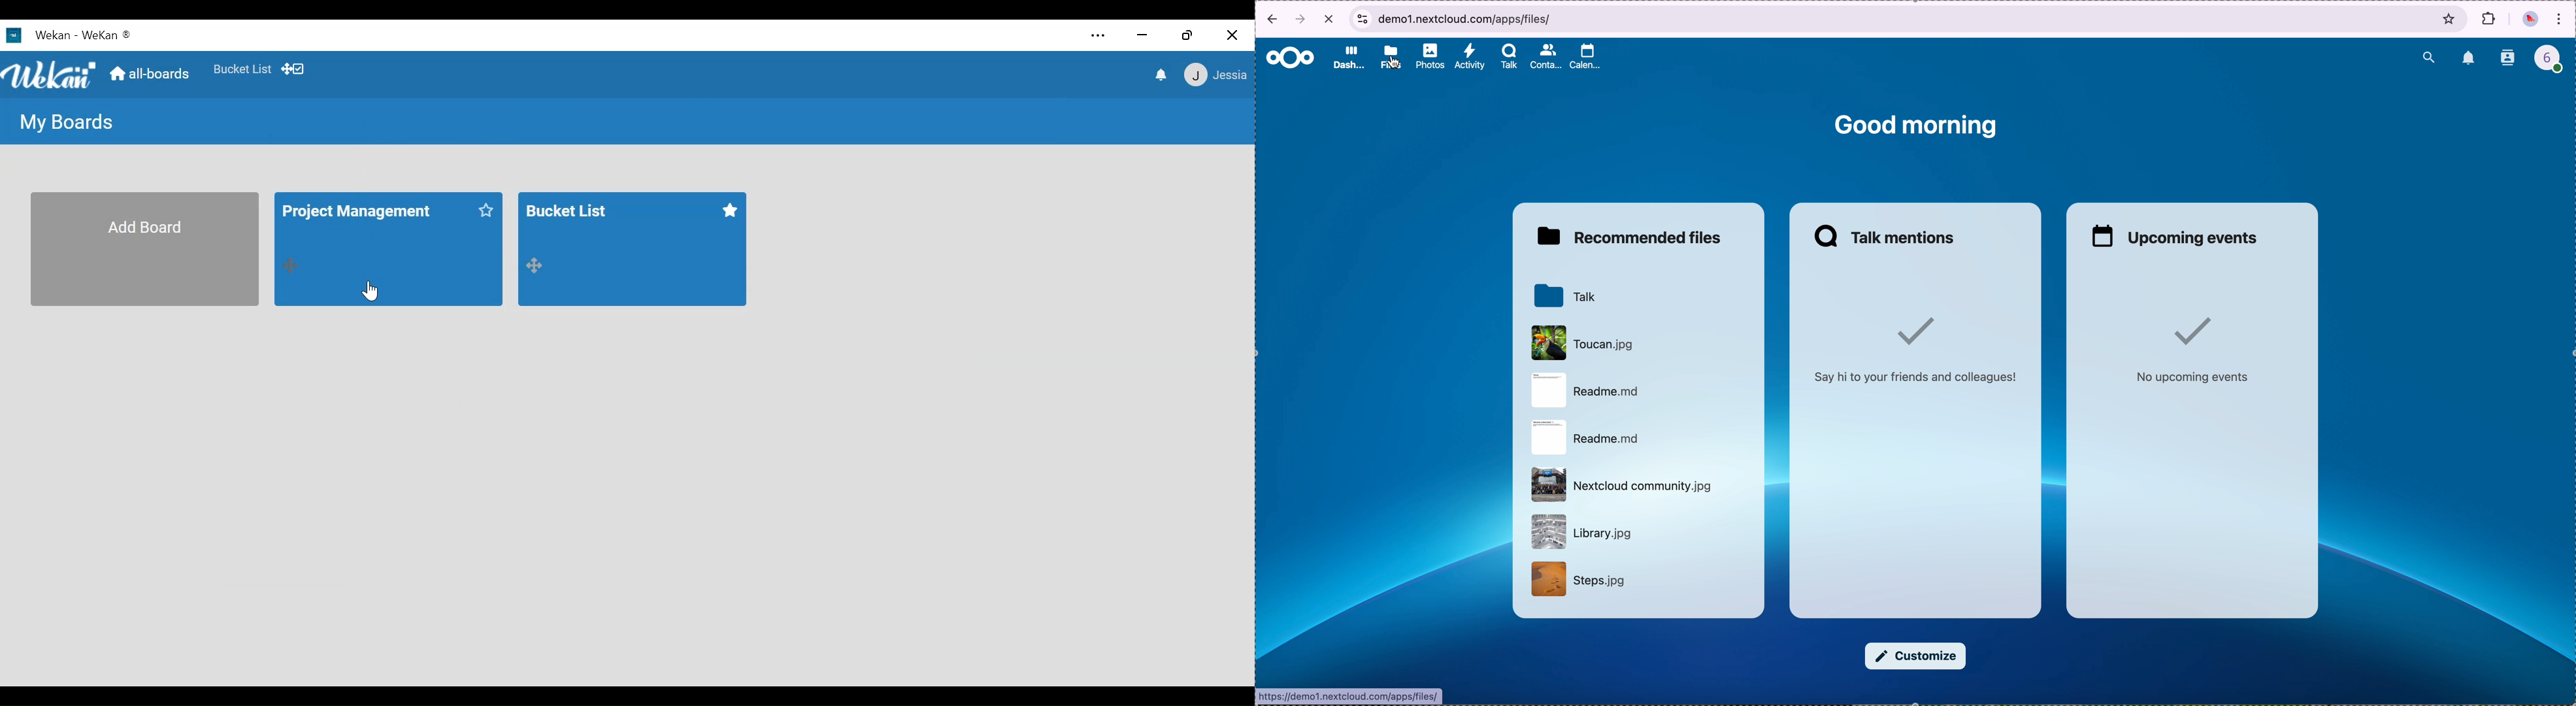  I want to click on recommended files, so click(1634, 237).